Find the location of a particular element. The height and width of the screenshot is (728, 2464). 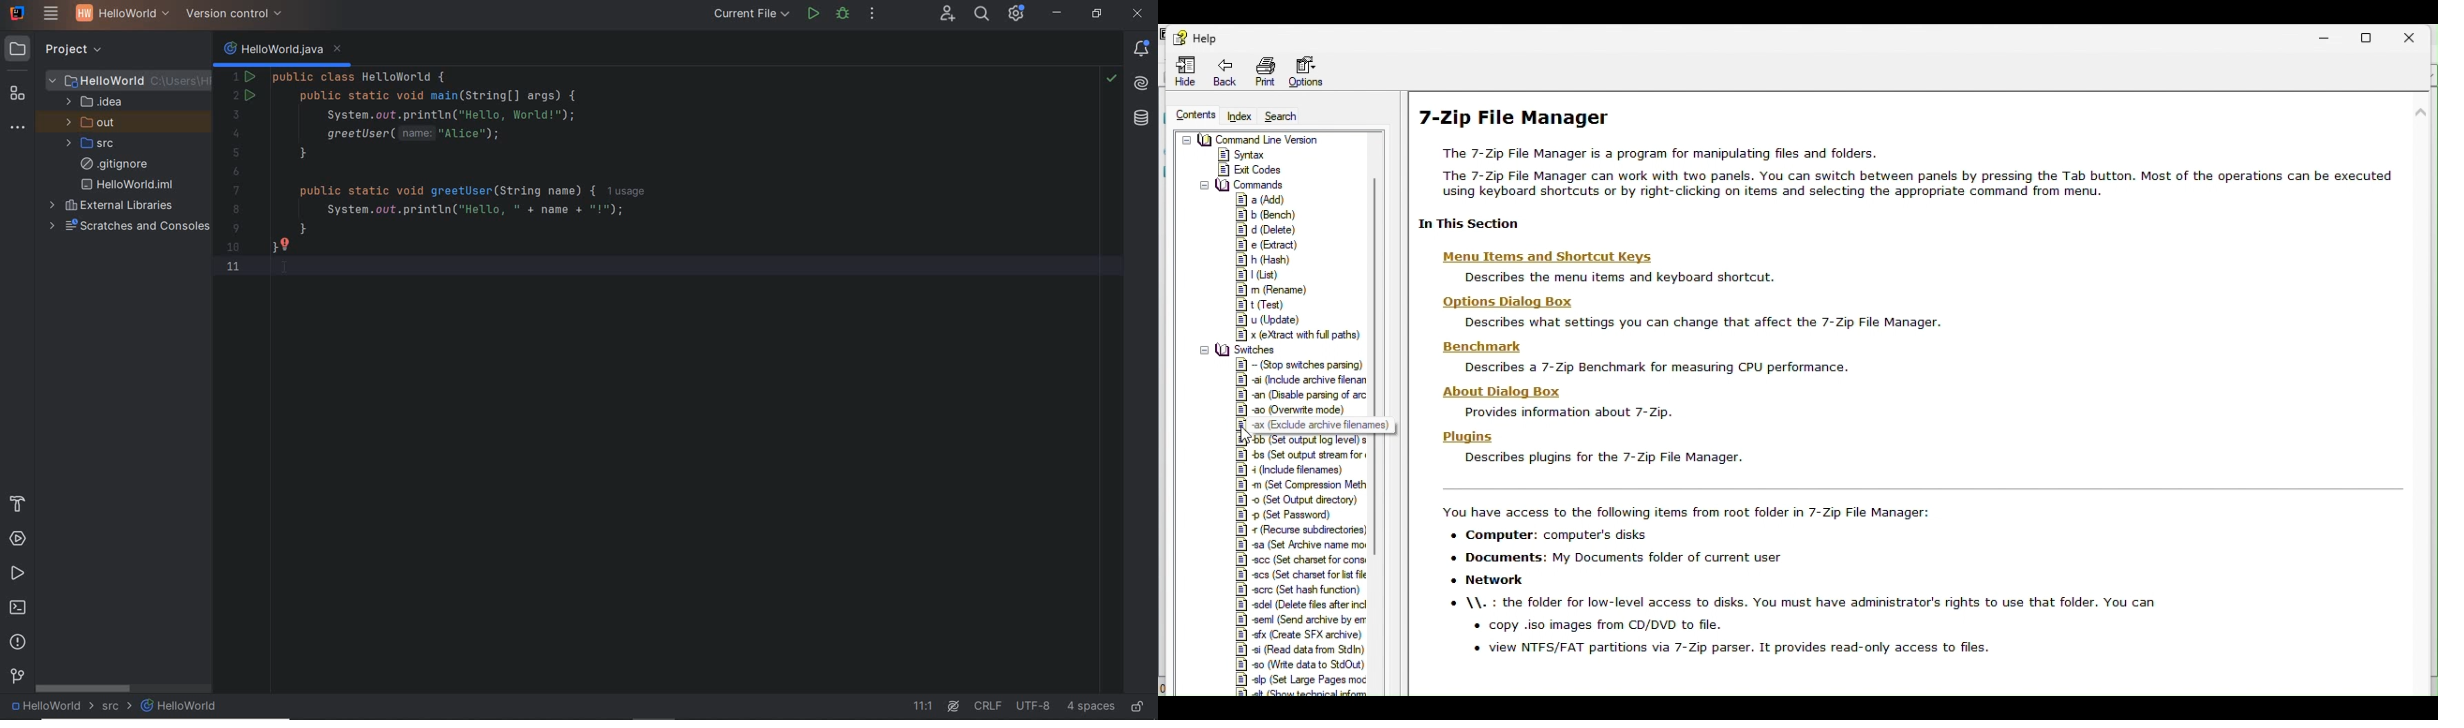

terminal is located at coordinates (19, 609).